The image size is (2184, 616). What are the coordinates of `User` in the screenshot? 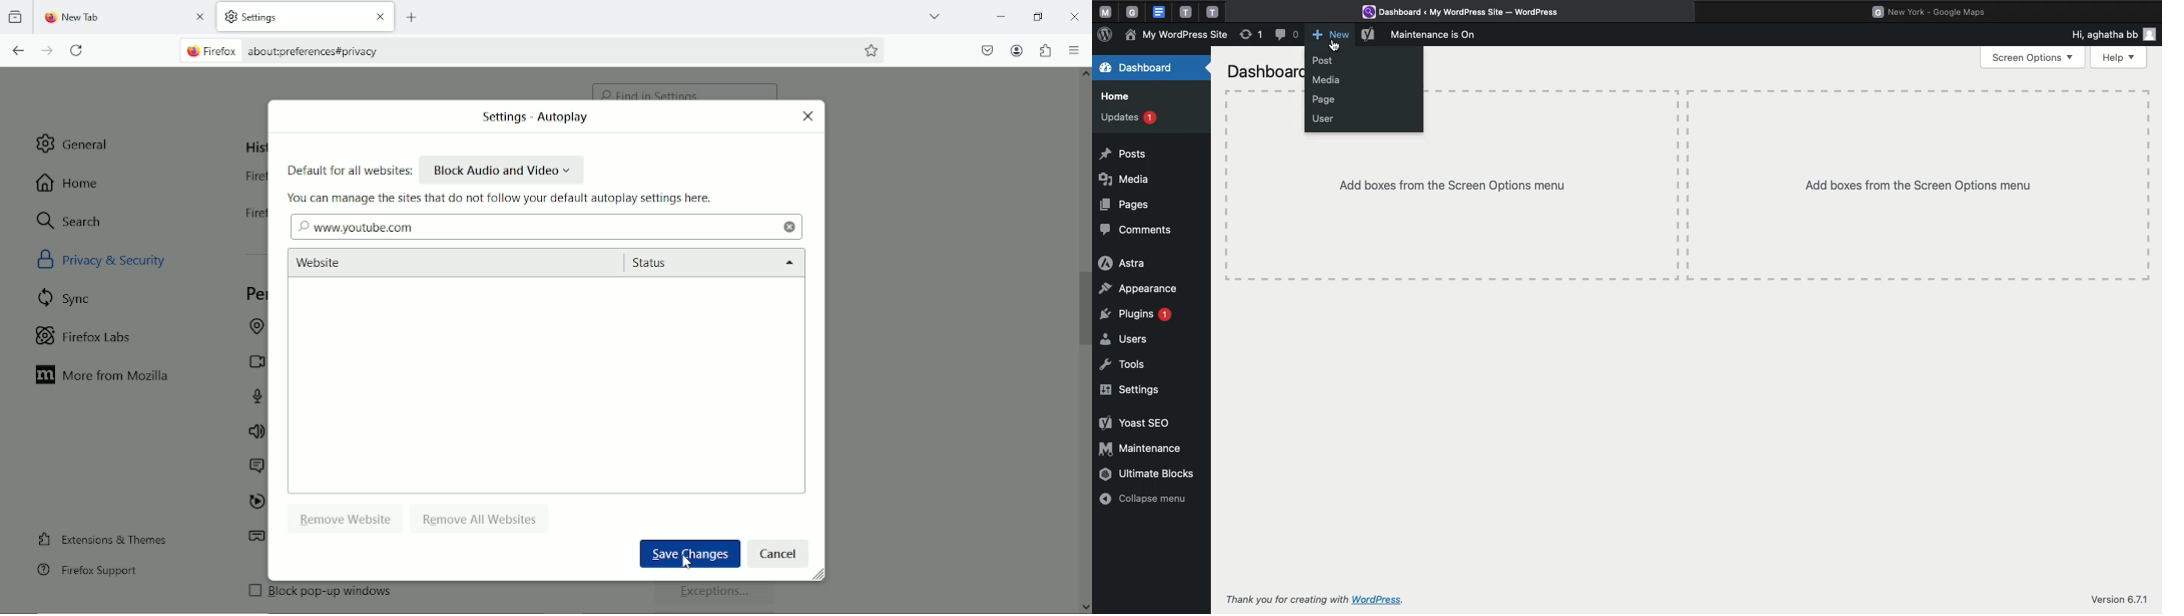 It's located at (1325, 120).